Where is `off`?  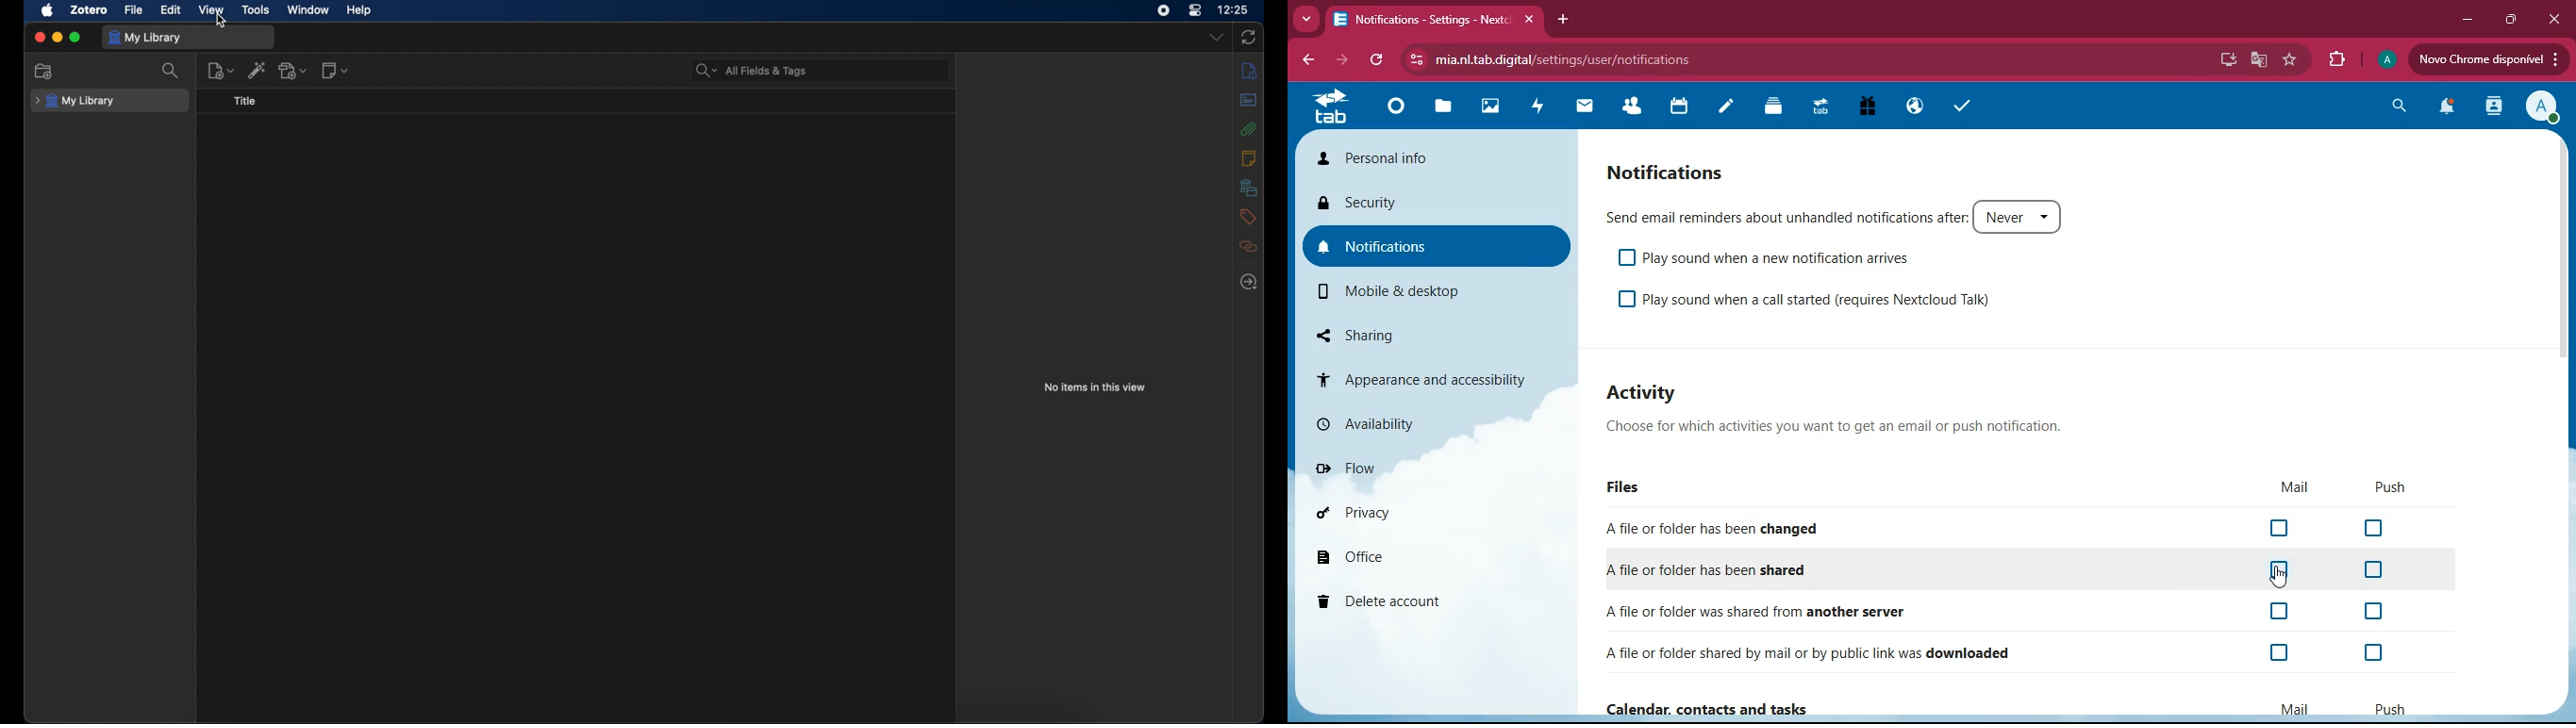
off is located at coordinates (2276, 653).